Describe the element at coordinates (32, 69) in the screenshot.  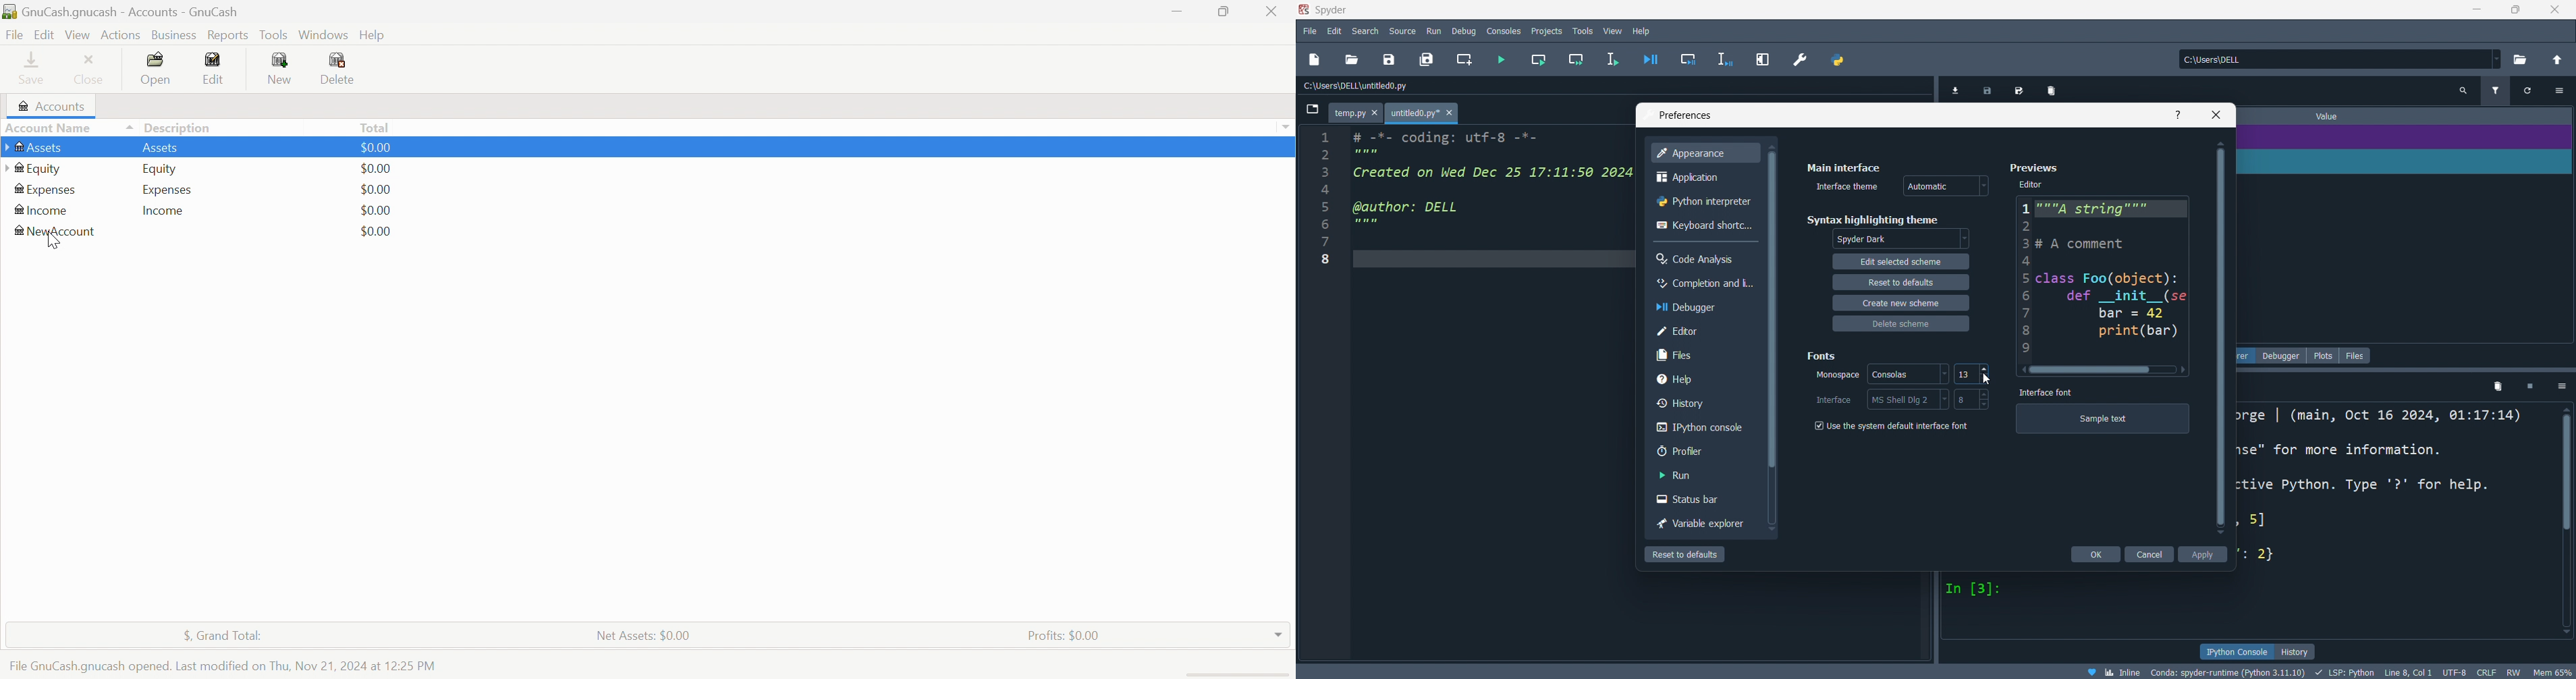
I see `Save` at that location.